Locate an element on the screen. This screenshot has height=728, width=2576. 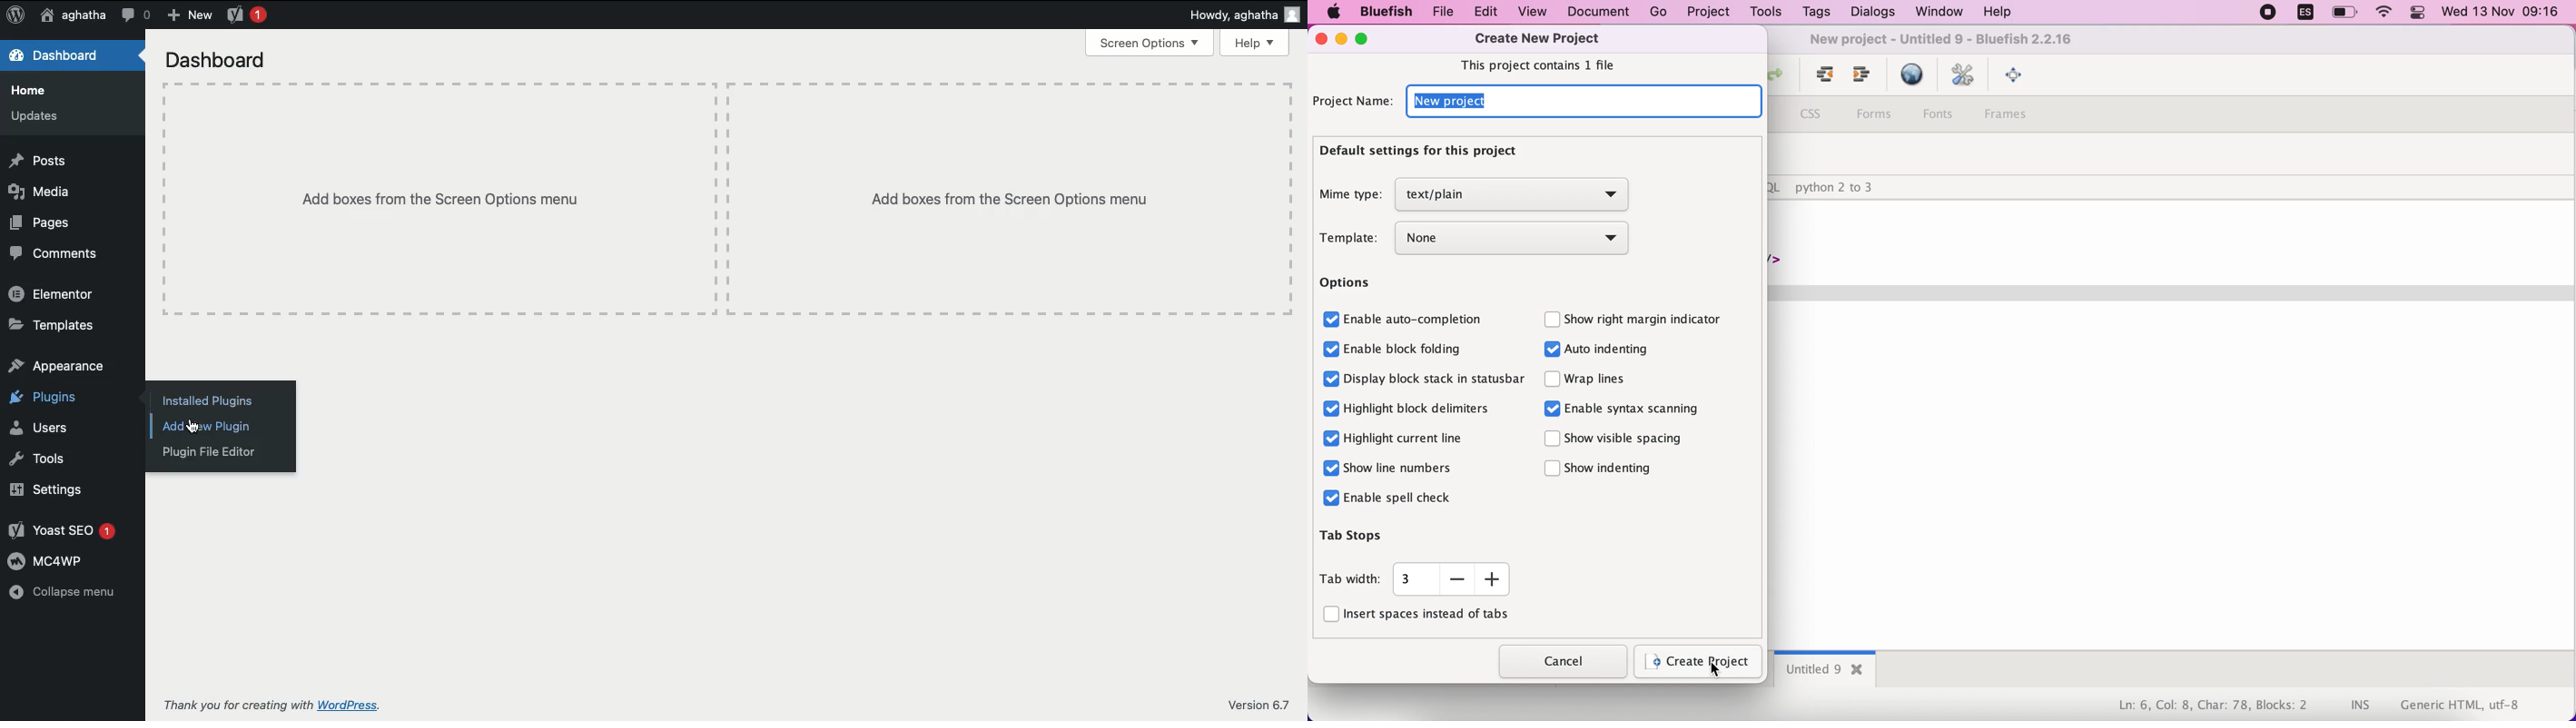
Tools is located at coordinates (40, 459).